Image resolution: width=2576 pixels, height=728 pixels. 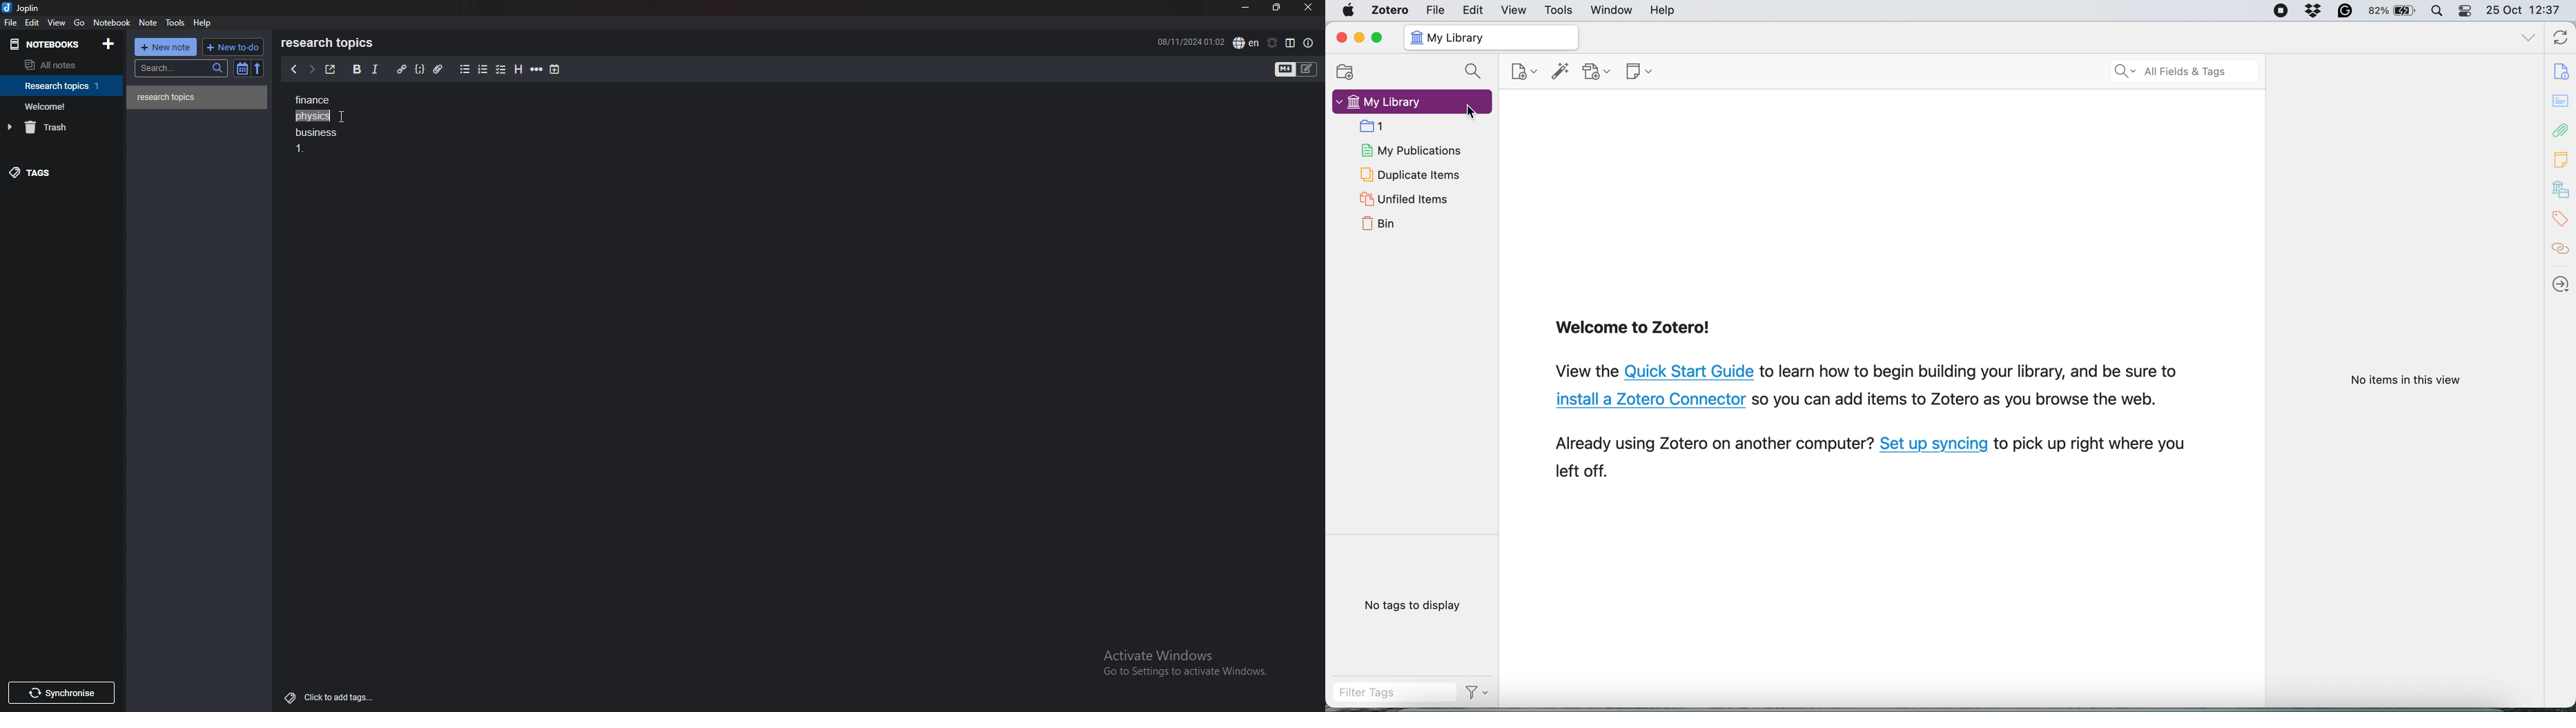 What do you see at coordinates (32, 22) in the screenshot?
I see `edit` at bounding box center [32, 22].